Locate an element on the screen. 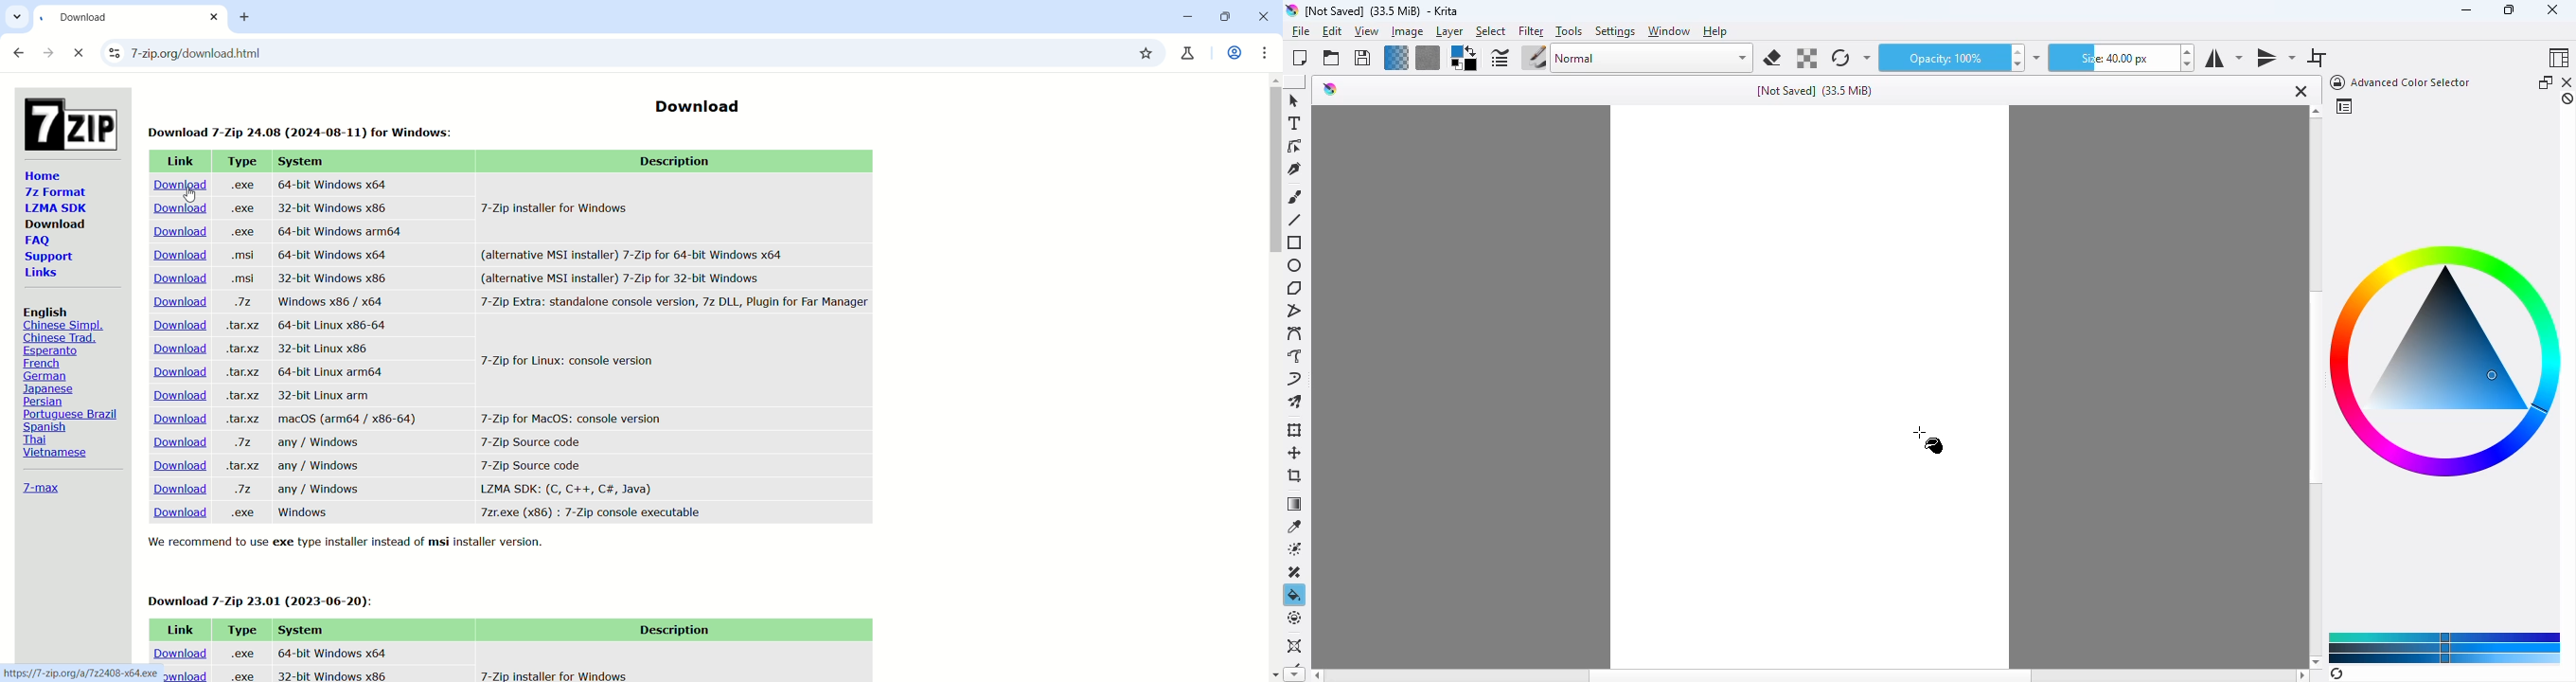 The image size is (2576, 700). close is located at coordinates (2552, 9).